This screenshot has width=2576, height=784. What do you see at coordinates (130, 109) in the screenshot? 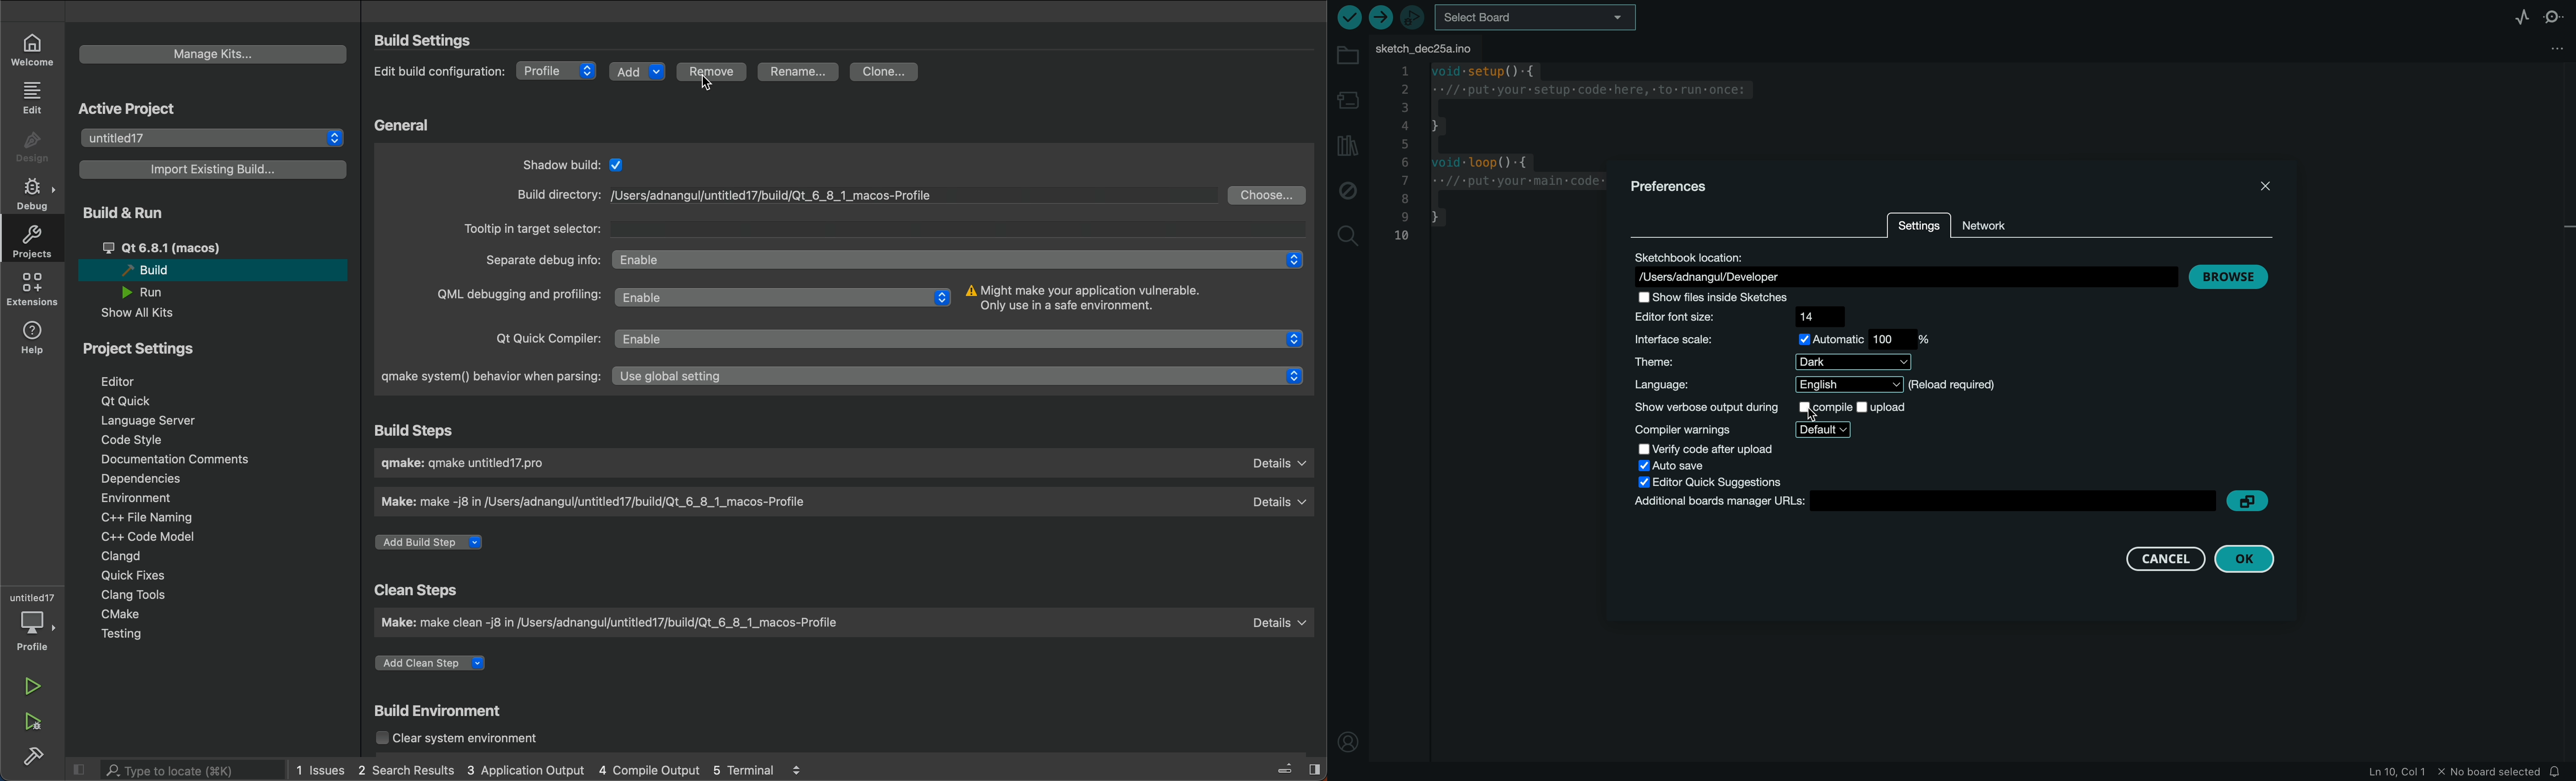
I see `active projects` at bounding box center [130, 109].